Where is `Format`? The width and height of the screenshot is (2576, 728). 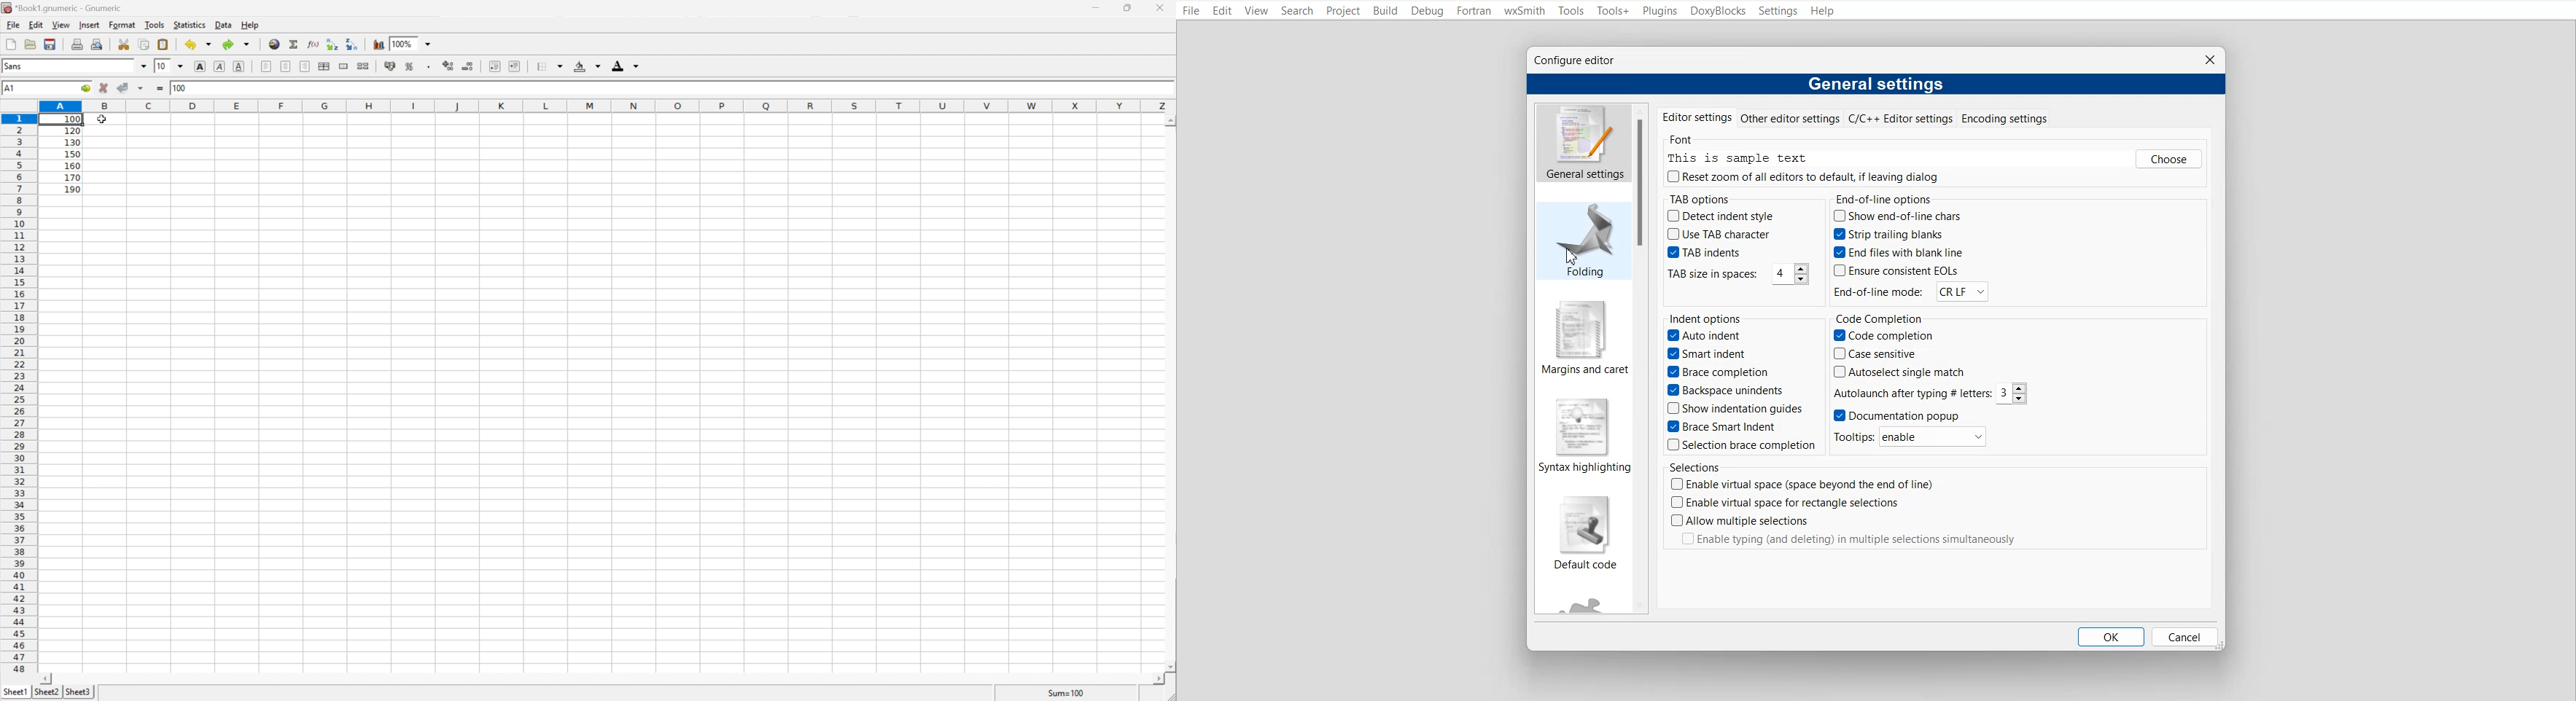
Format is located at coordinates (122, 24).